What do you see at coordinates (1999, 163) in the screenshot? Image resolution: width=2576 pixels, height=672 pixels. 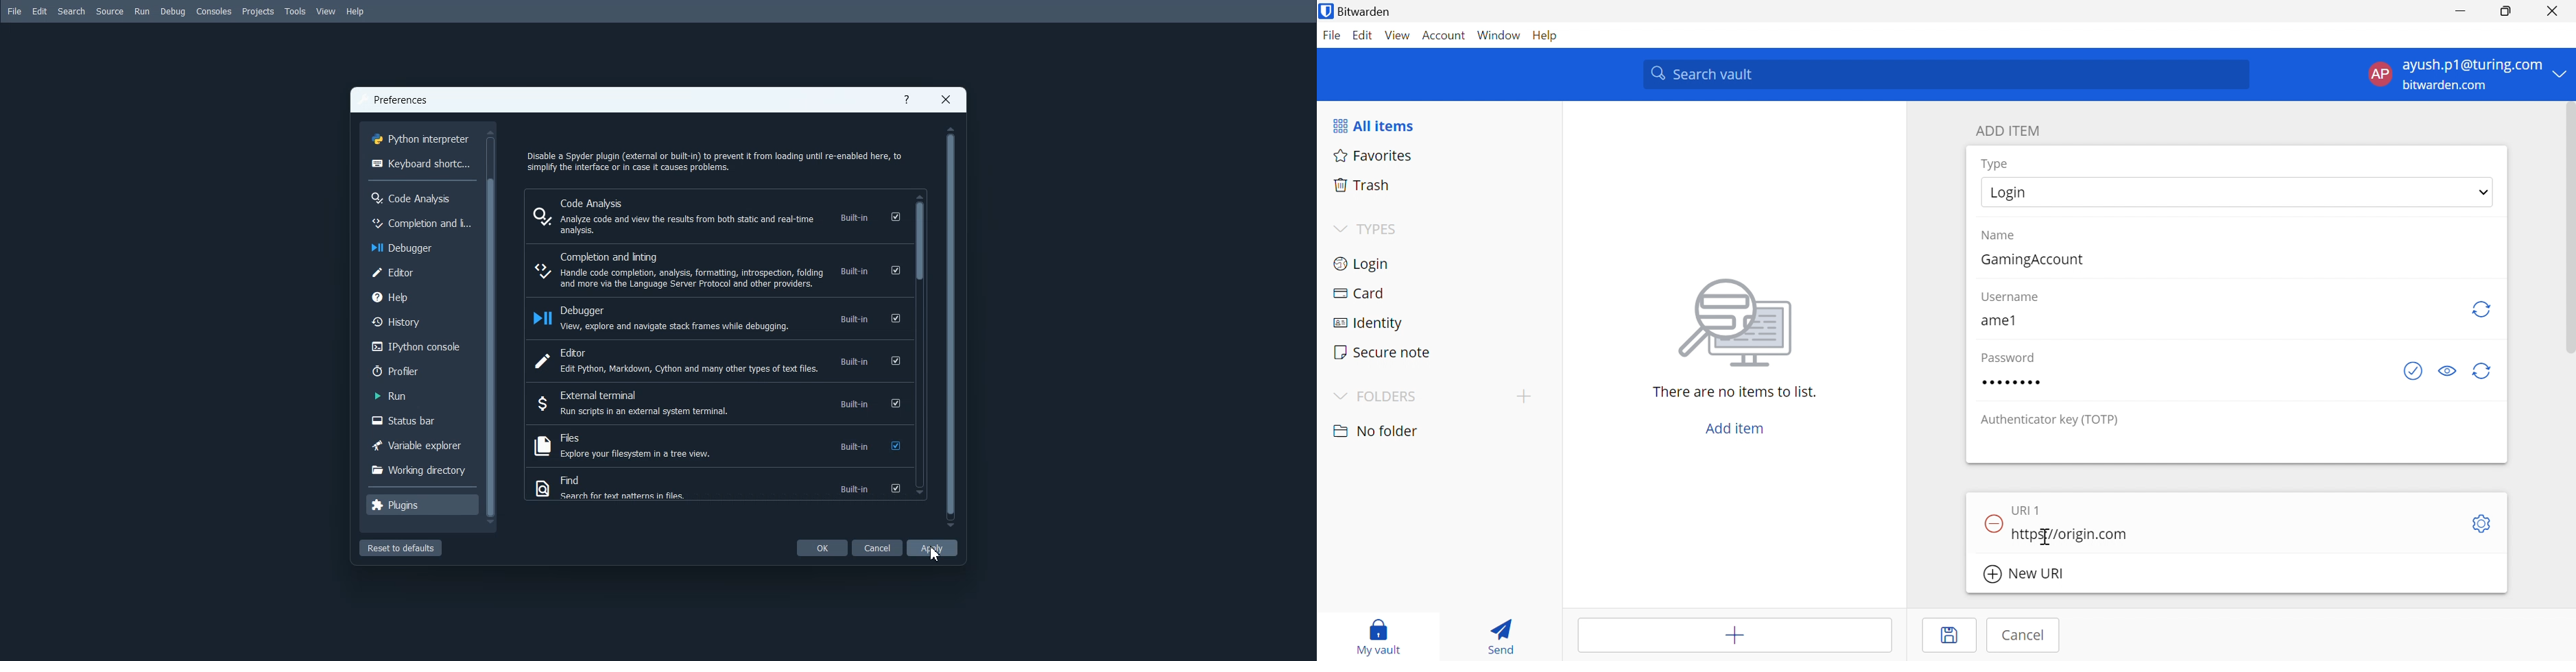 I see `Type` at bounding box center [1999, 163].